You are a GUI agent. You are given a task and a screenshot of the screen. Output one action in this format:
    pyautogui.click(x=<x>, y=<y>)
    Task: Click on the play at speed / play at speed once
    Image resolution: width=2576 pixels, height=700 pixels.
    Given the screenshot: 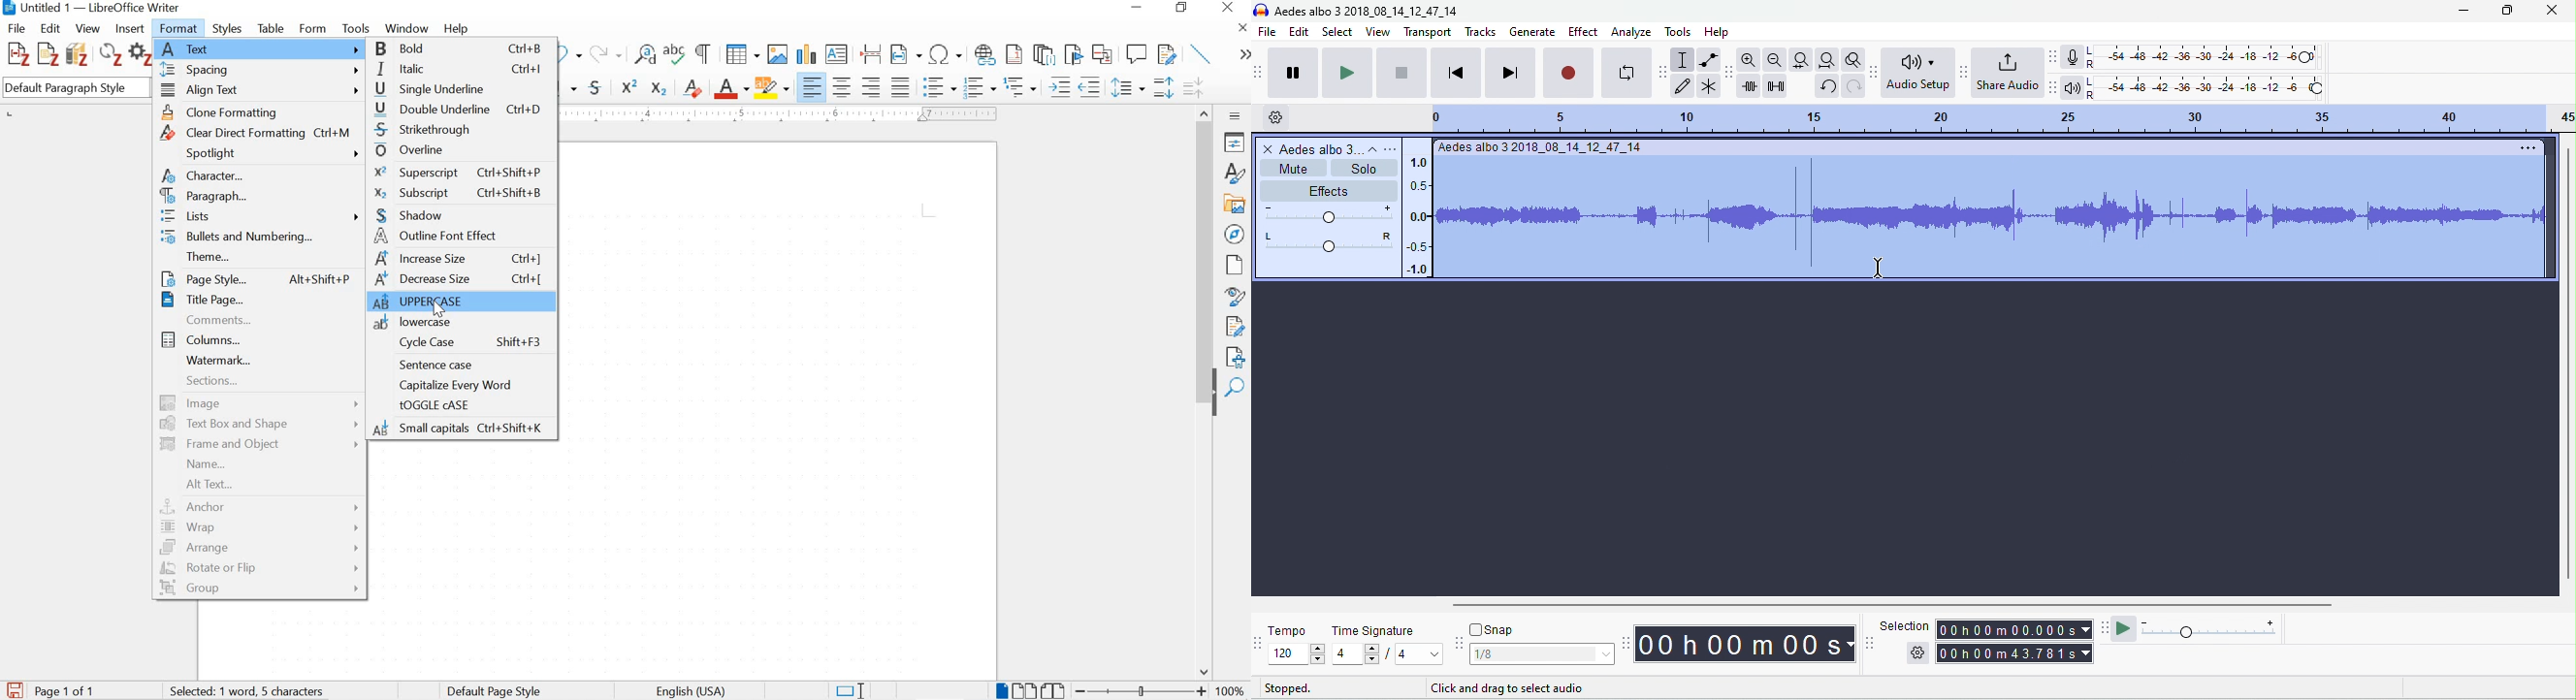 What is the action you would take?
    pyautogui.click(x=2123, y=630)
    